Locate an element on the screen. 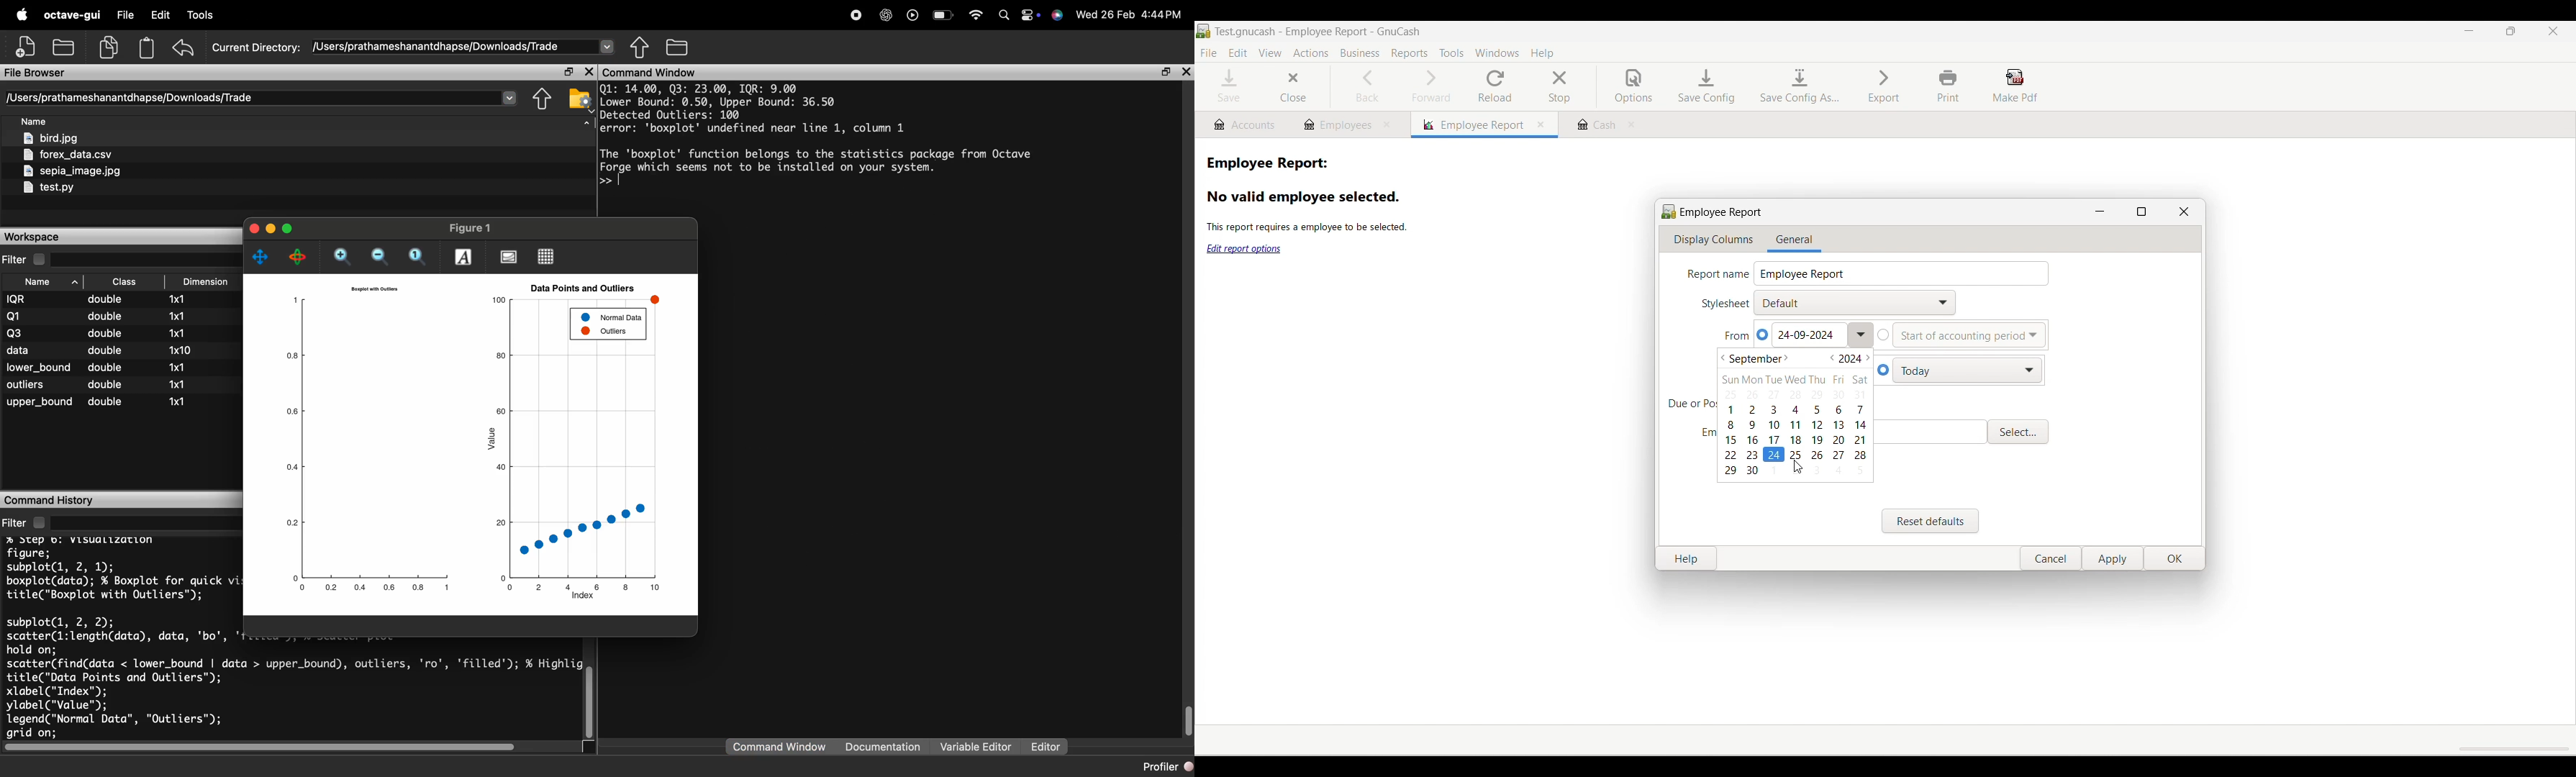 This screenshot has width=2576, height=784. octave-gui is located at coordinates (72, 15).